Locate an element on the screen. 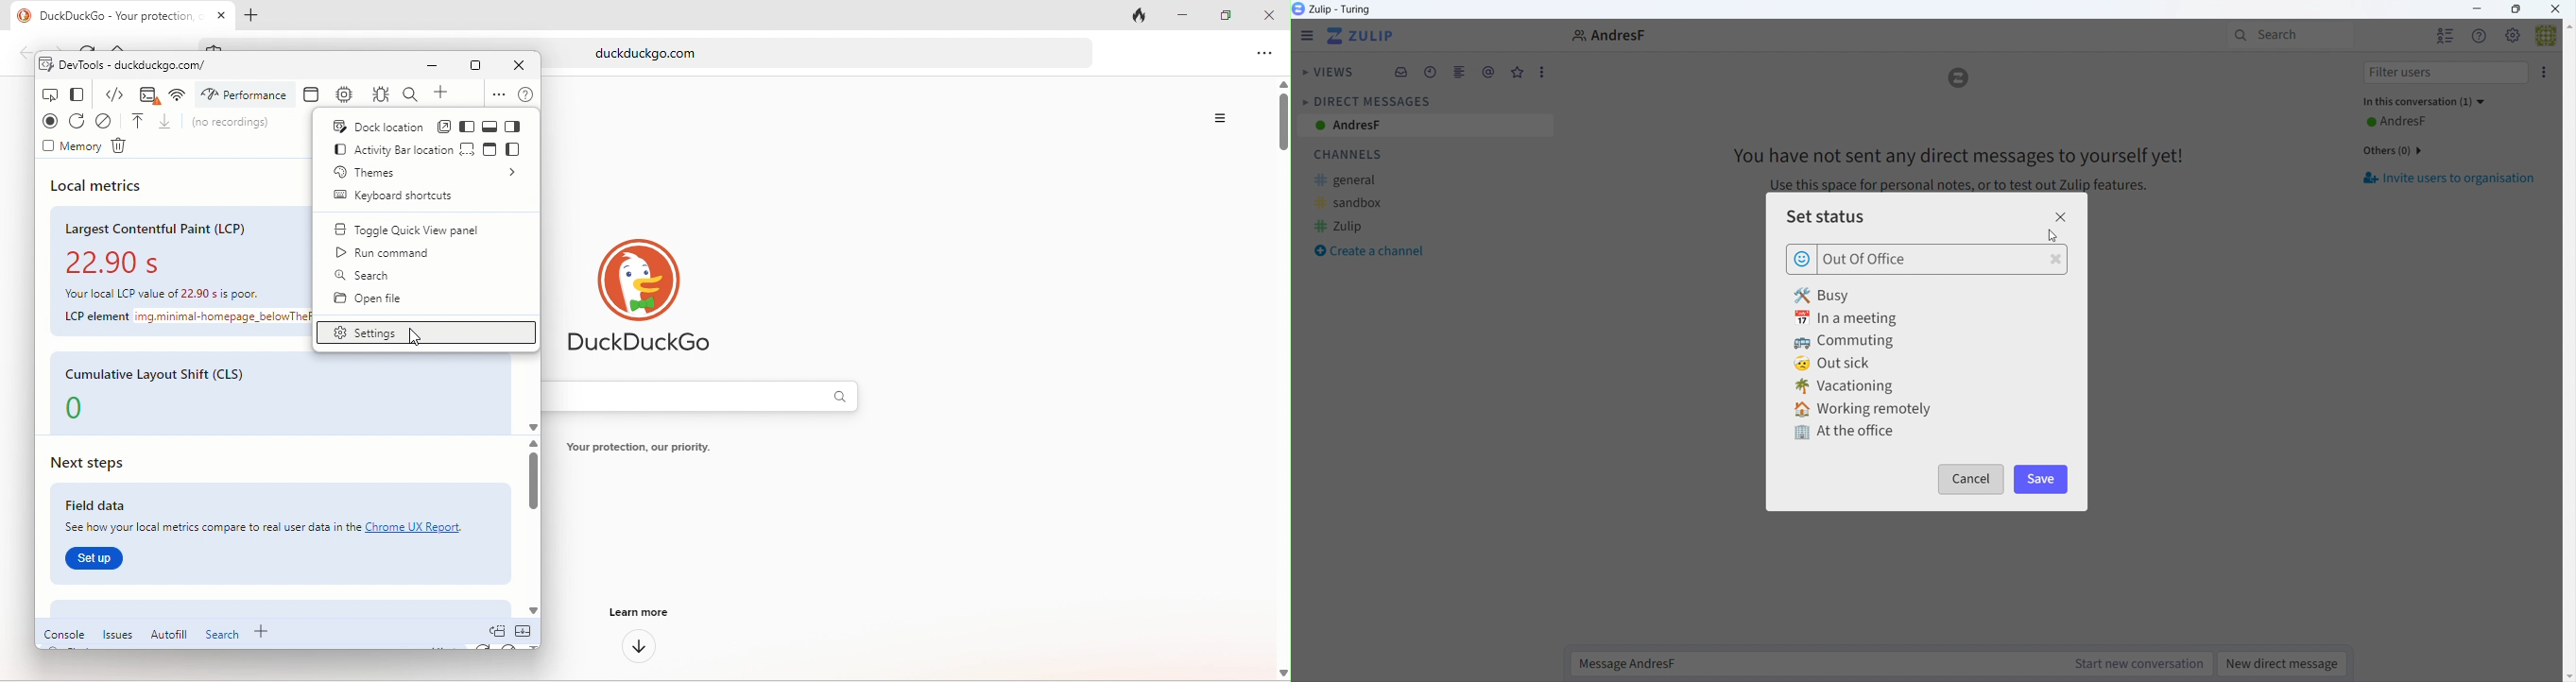 The height and width of the screenshot is (700, 2576). minimize is located at coordinates (2481, 9).